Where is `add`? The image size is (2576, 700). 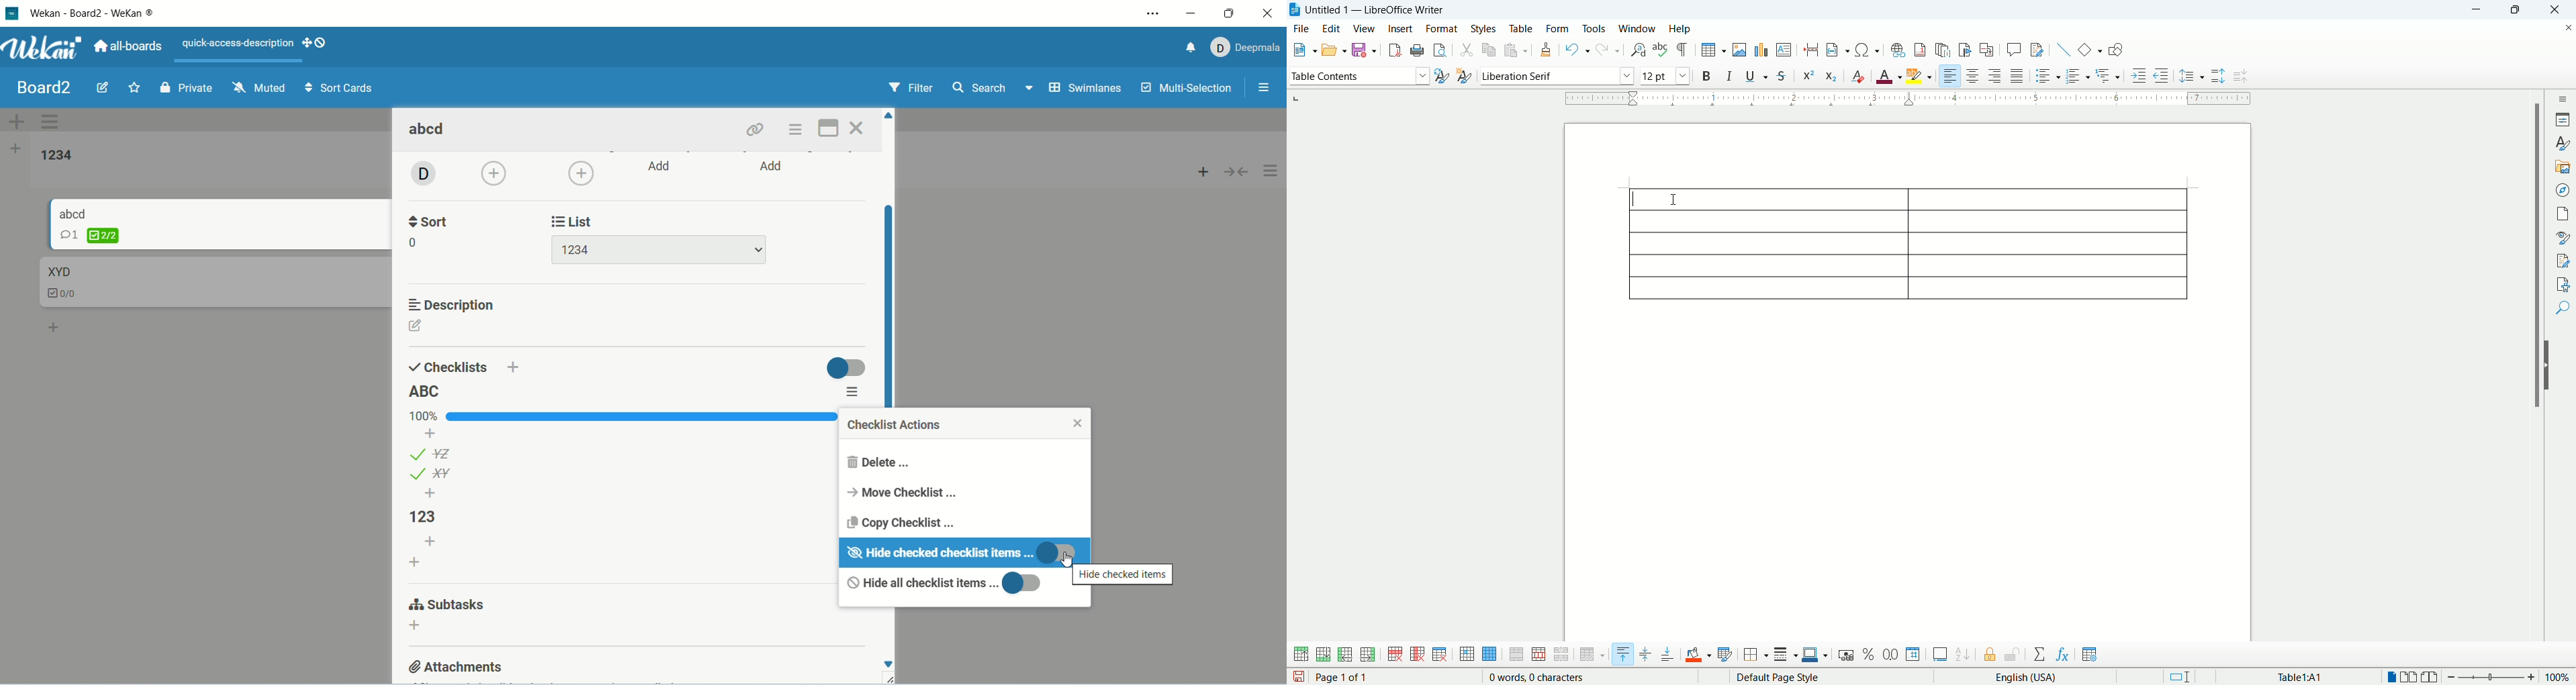
add is located at coordinates (431, 493).